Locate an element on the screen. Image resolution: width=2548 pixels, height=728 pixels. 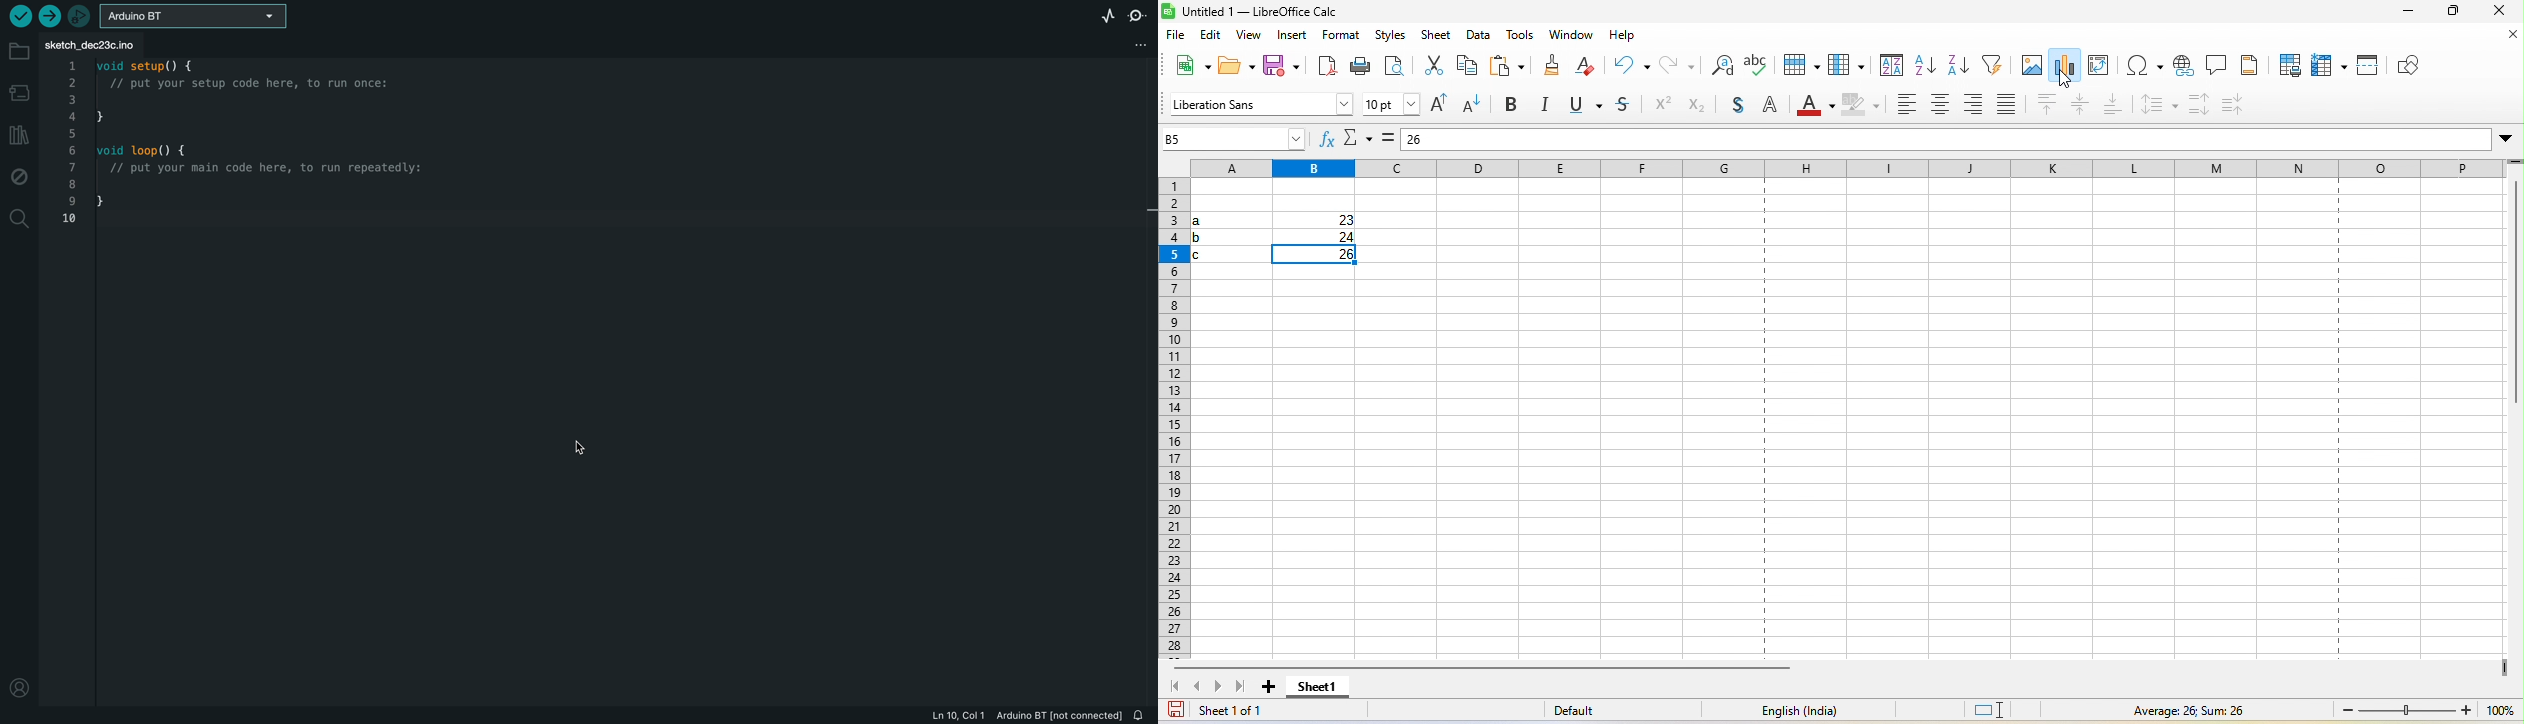
spelling is located at coordinates (1761, 65).